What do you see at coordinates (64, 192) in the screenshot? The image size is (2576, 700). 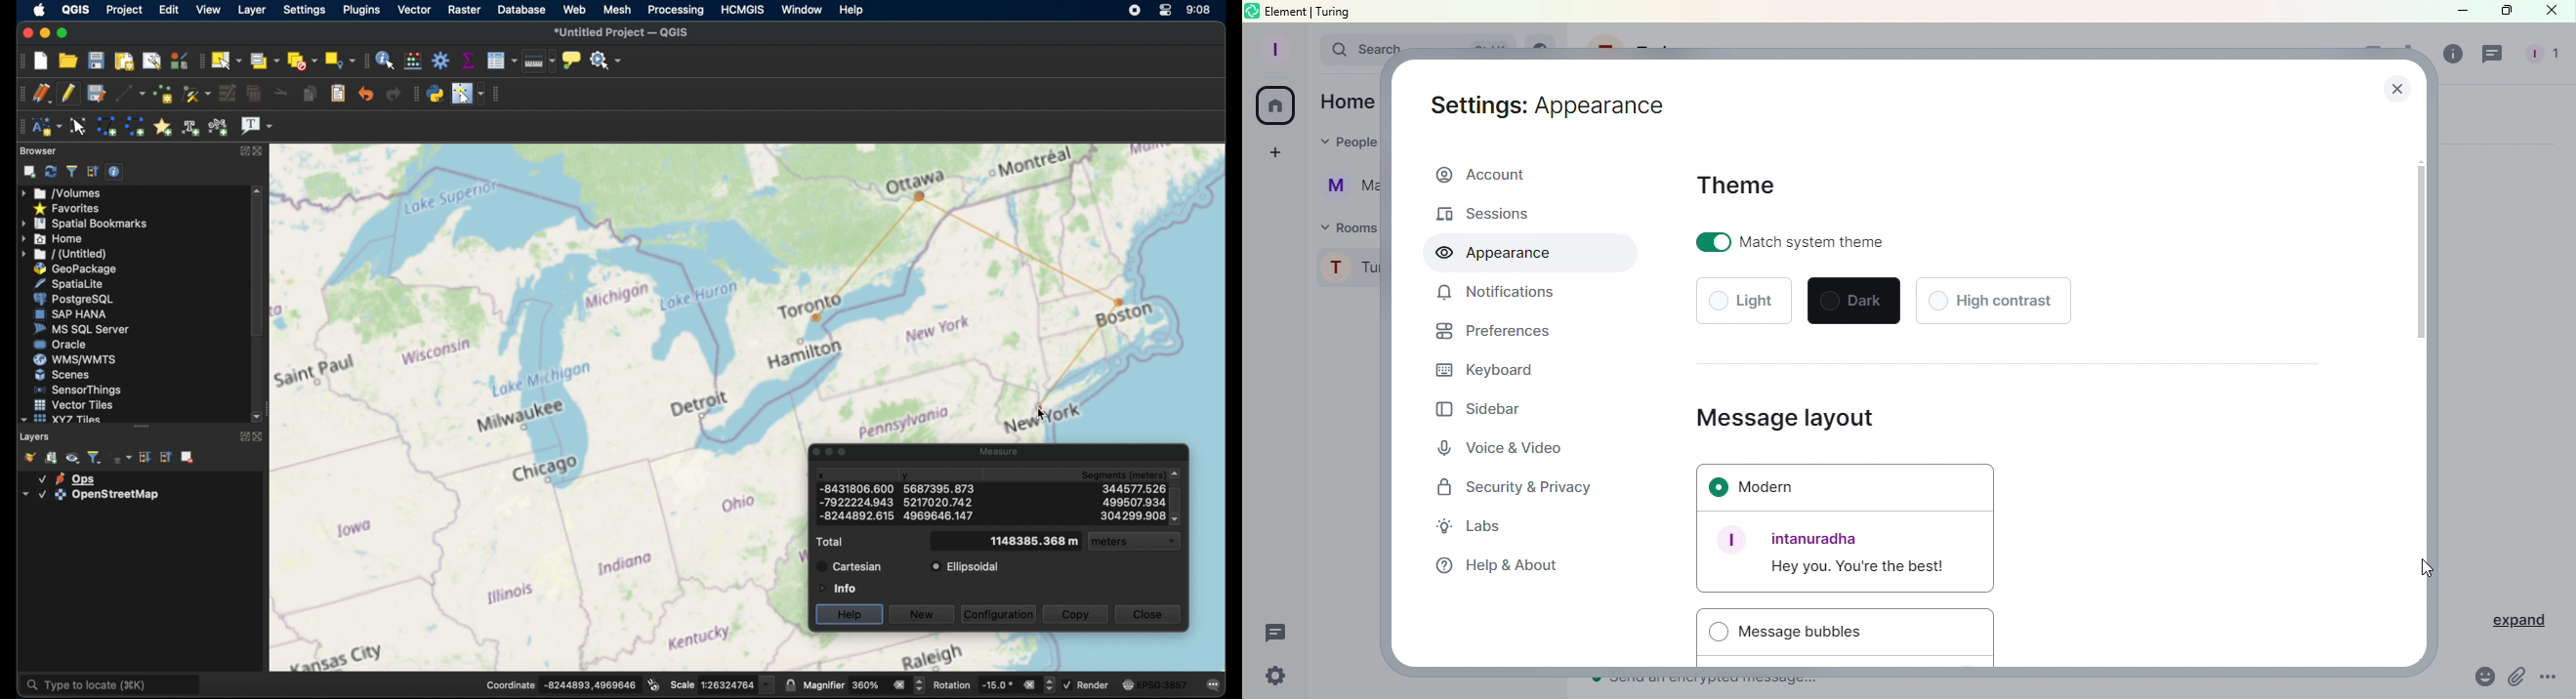 I see `volumes menu` at bounding box center [64, 192].